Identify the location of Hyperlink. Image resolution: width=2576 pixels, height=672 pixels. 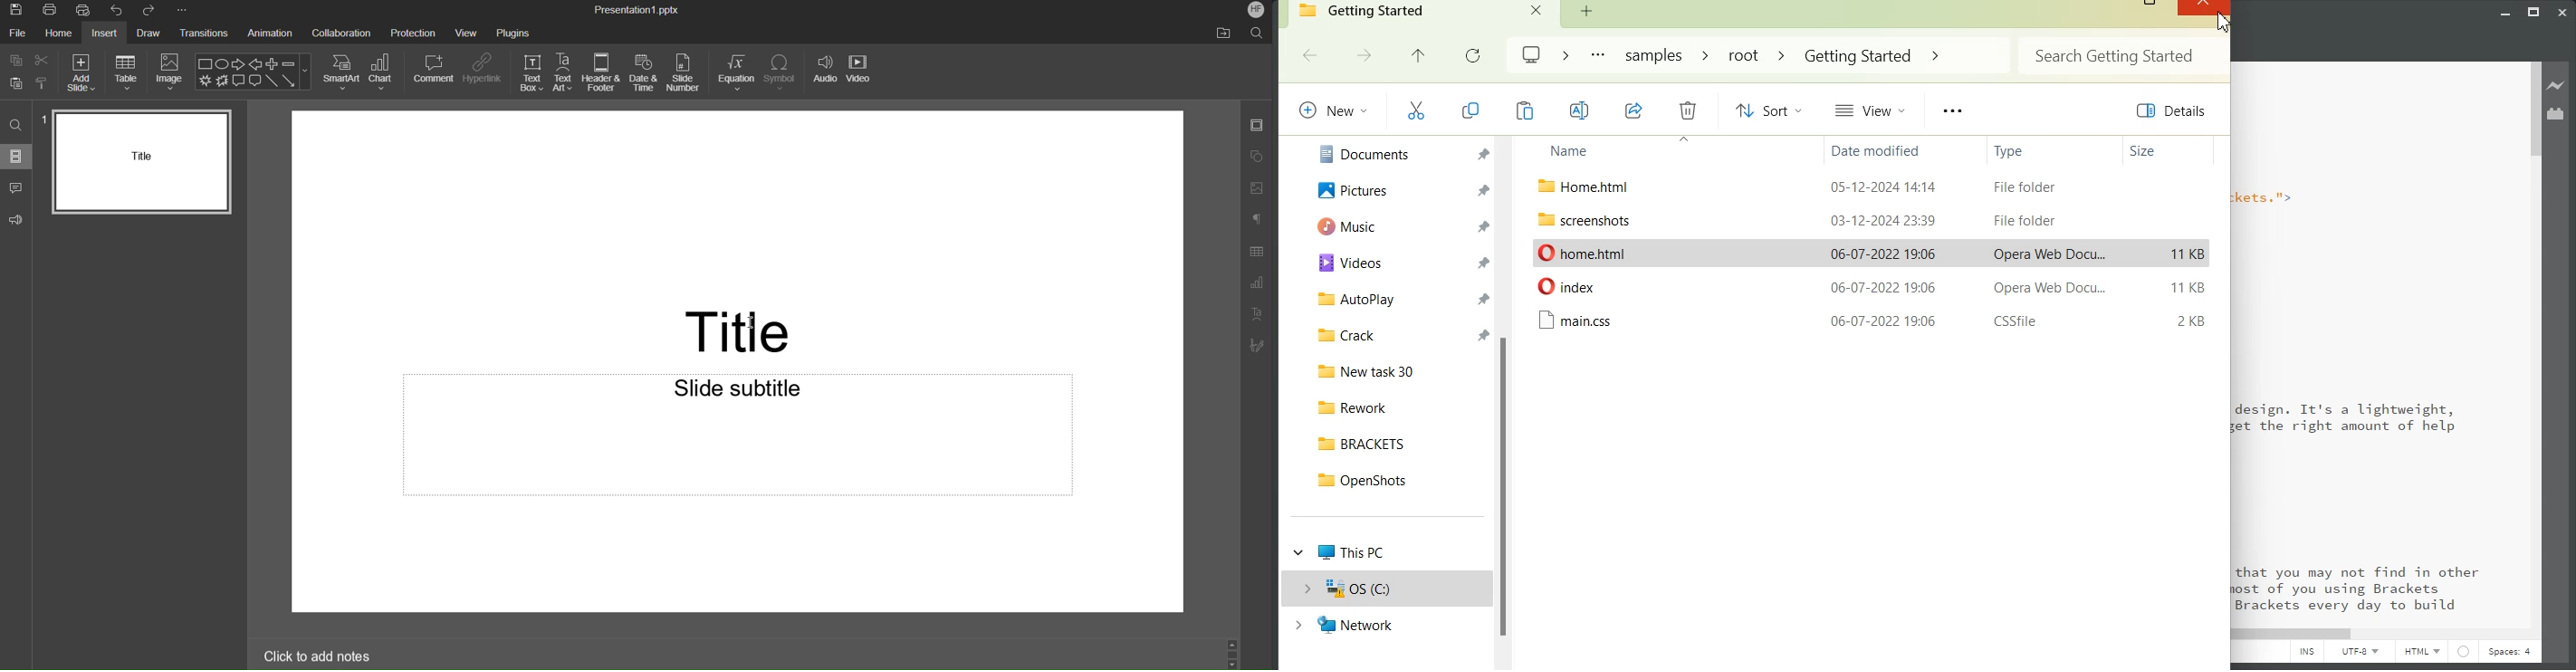
(484, 71).